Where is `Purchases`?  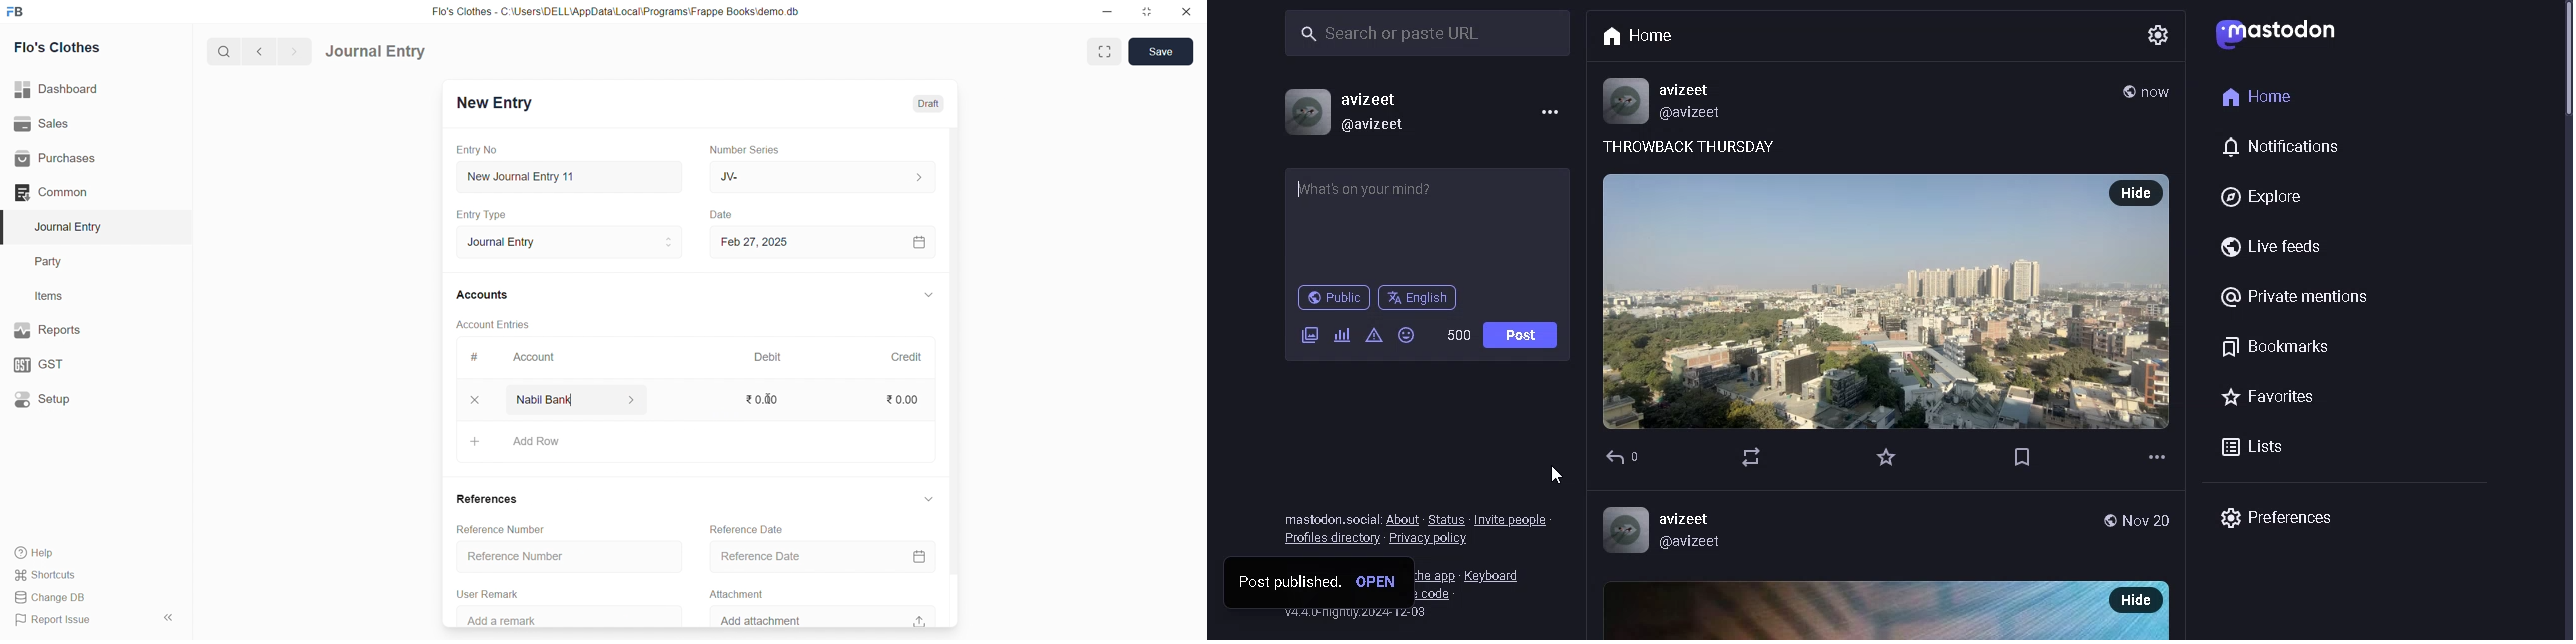 Purchases is located at coordinates (76, 160).